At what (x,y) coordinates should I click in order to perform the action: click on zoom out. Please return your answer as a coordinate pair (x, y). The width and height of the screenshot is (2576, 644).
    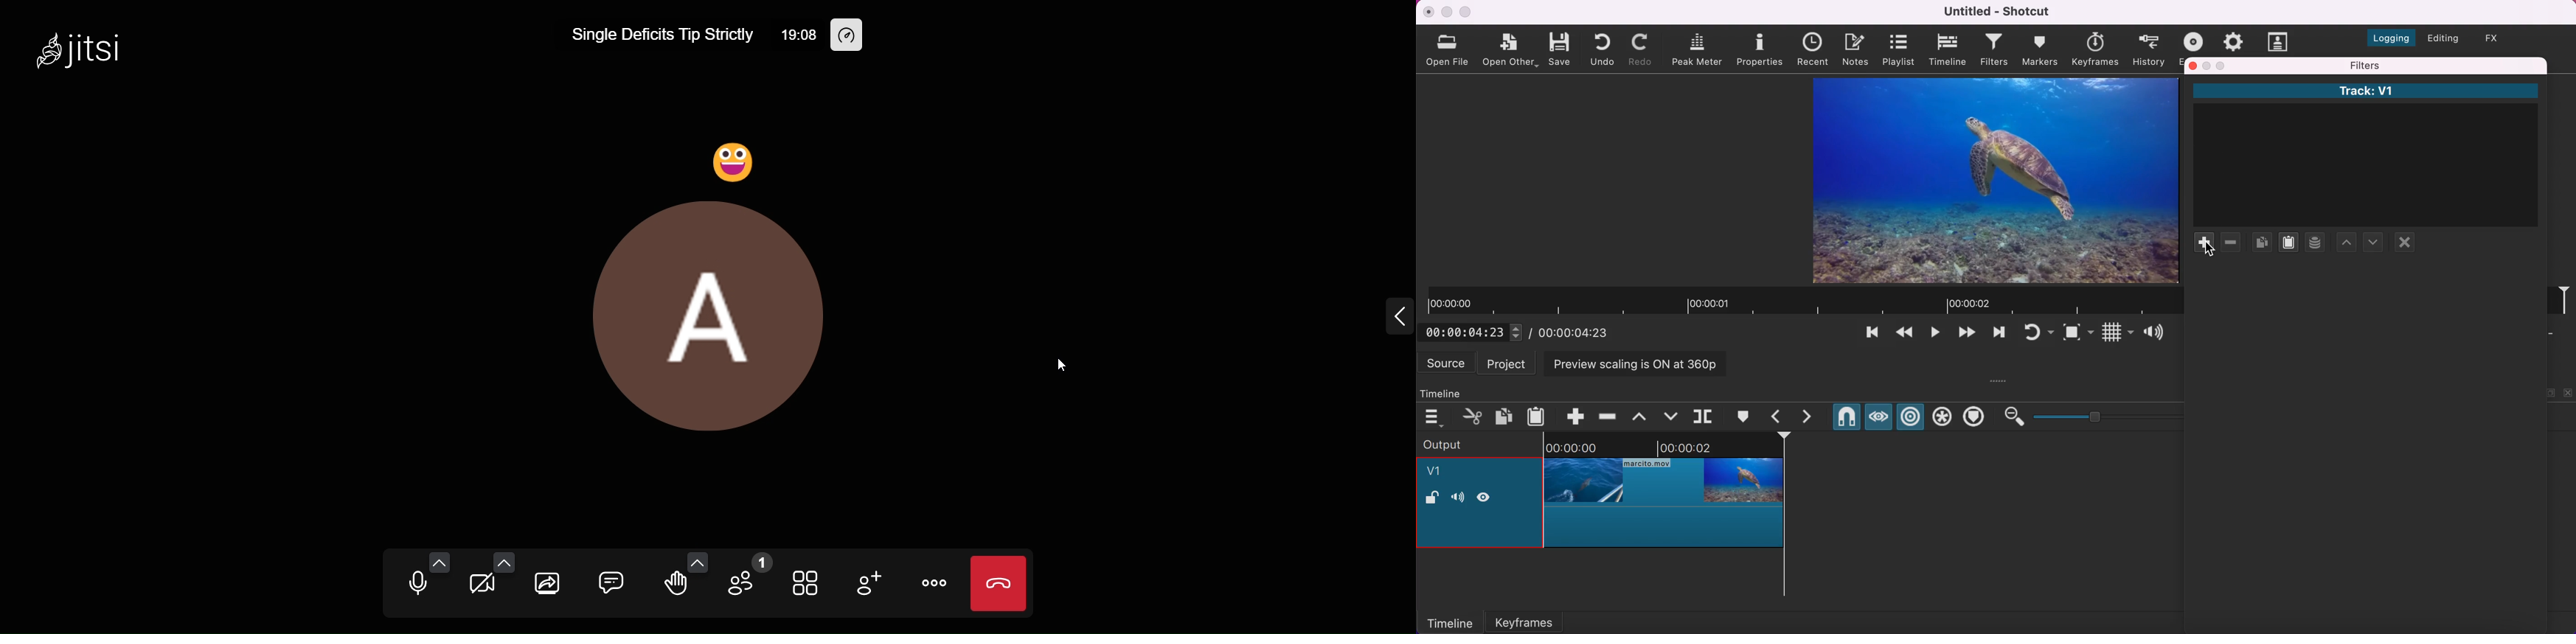
    Looking at the image, I should click on (2013, 417).